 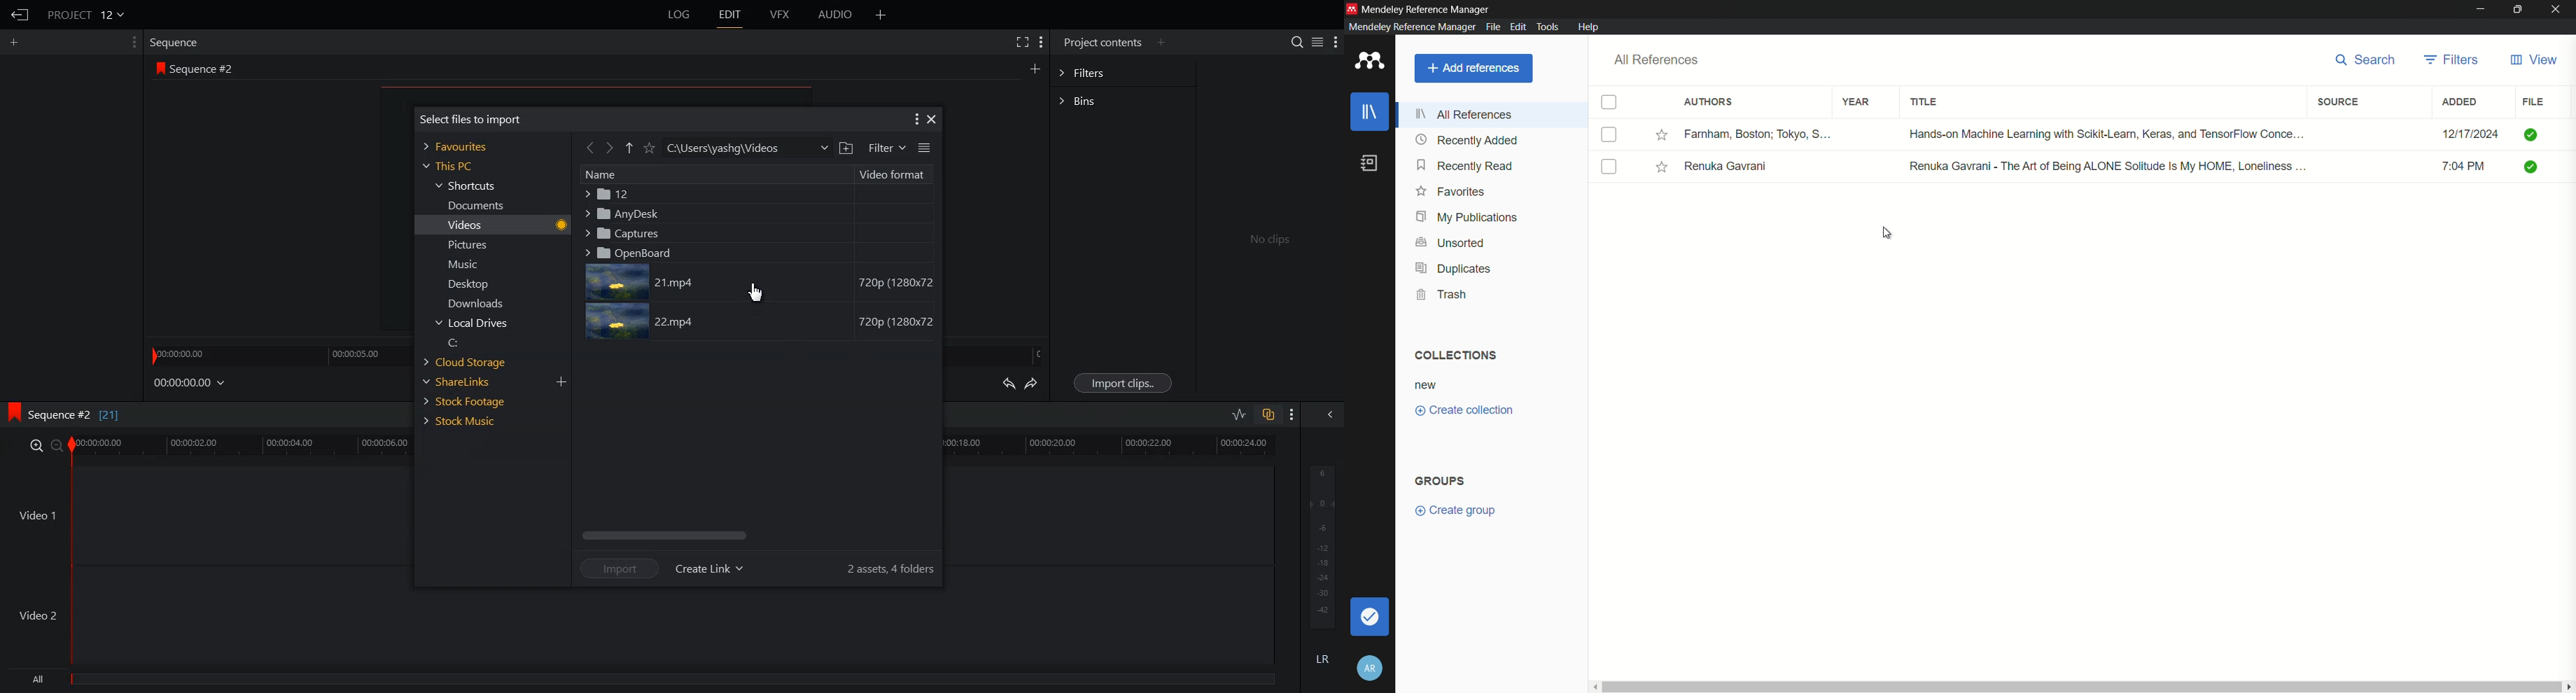 What do you see at coordinates (2083, 687) in the screenshot?
I see `Horizontal Scroll bar` at bounding box center [2083, 687].